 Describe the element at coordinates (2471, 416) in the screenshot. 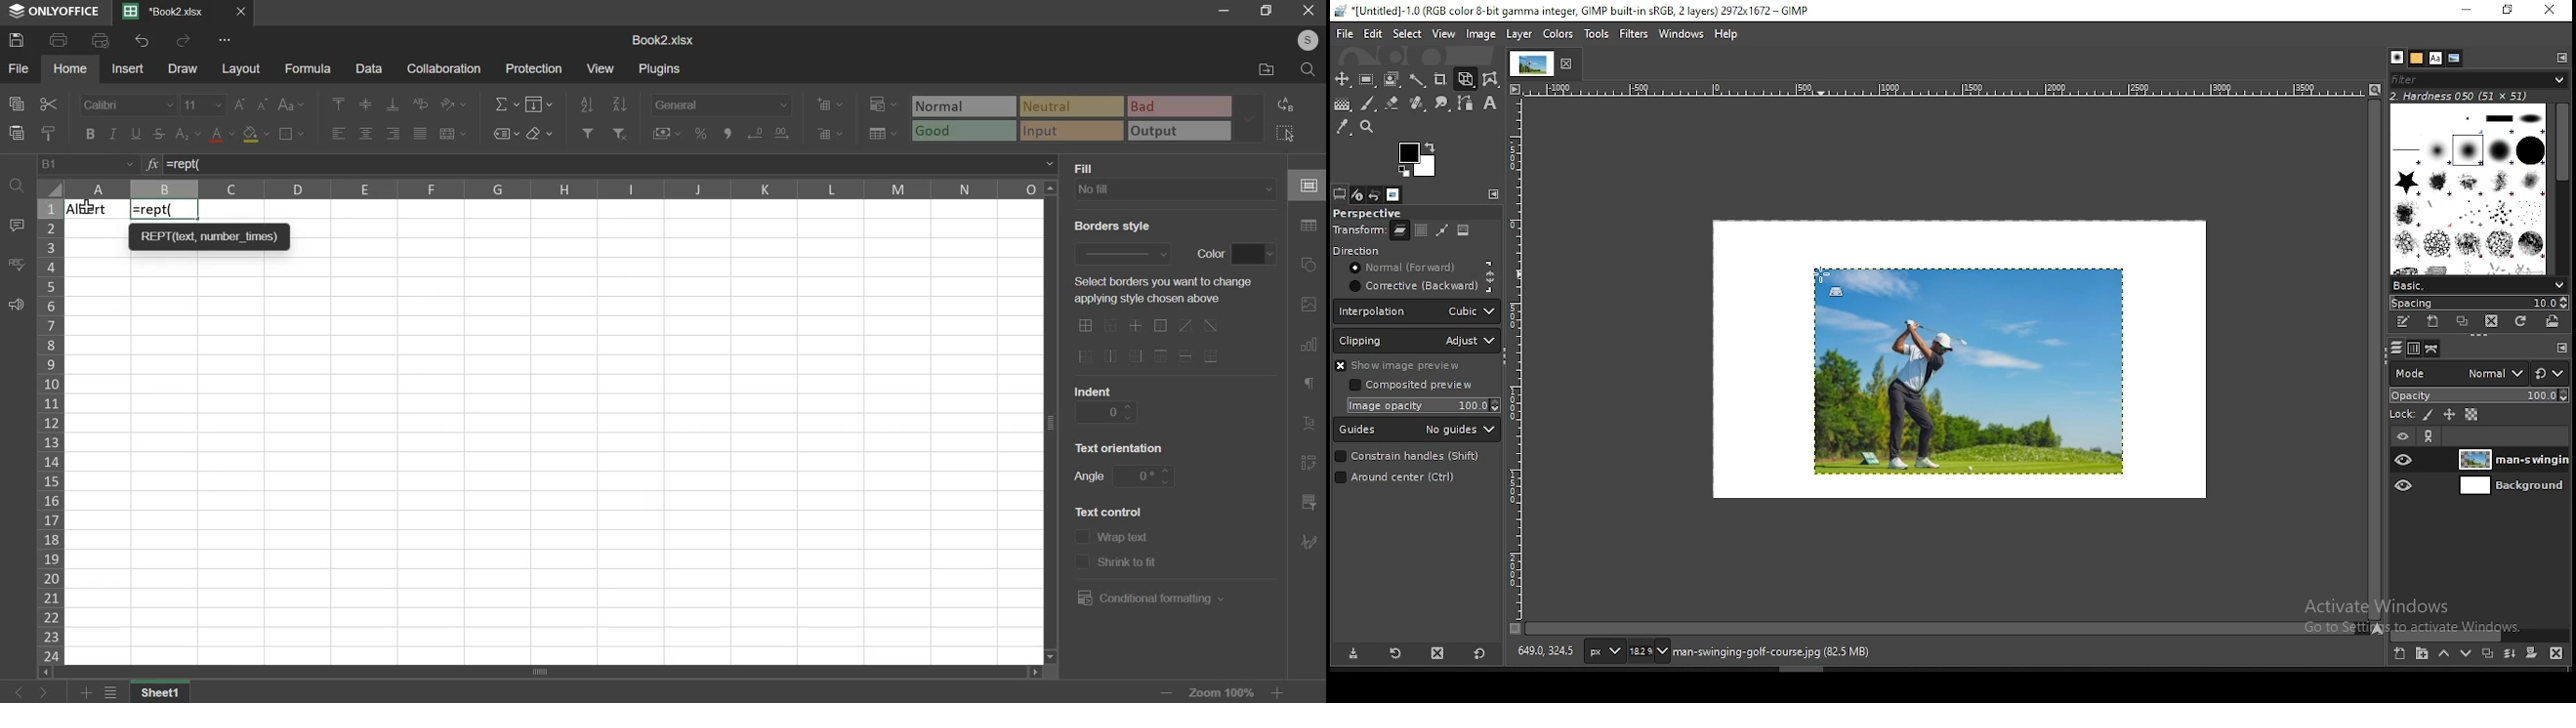

I see `lock alpha channel` at that location.